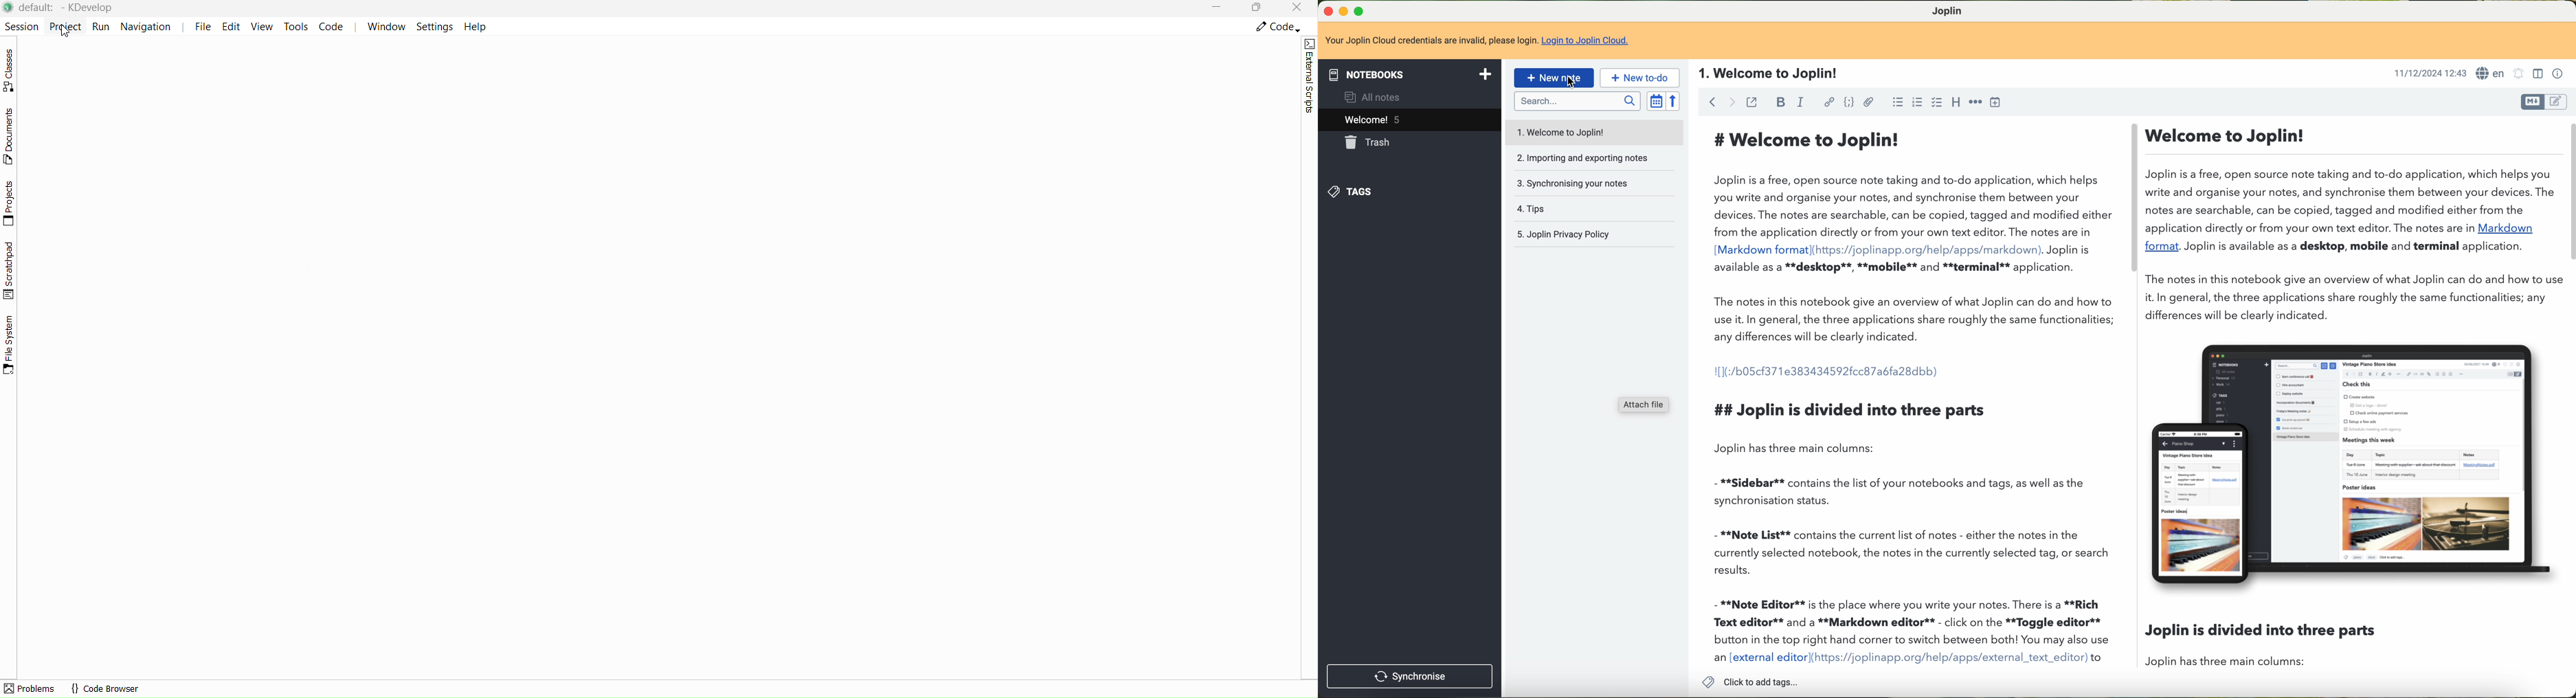  Describe the element at coordinates (1572, 183) in the screenshot. I see `synchronising your notes` at that location.